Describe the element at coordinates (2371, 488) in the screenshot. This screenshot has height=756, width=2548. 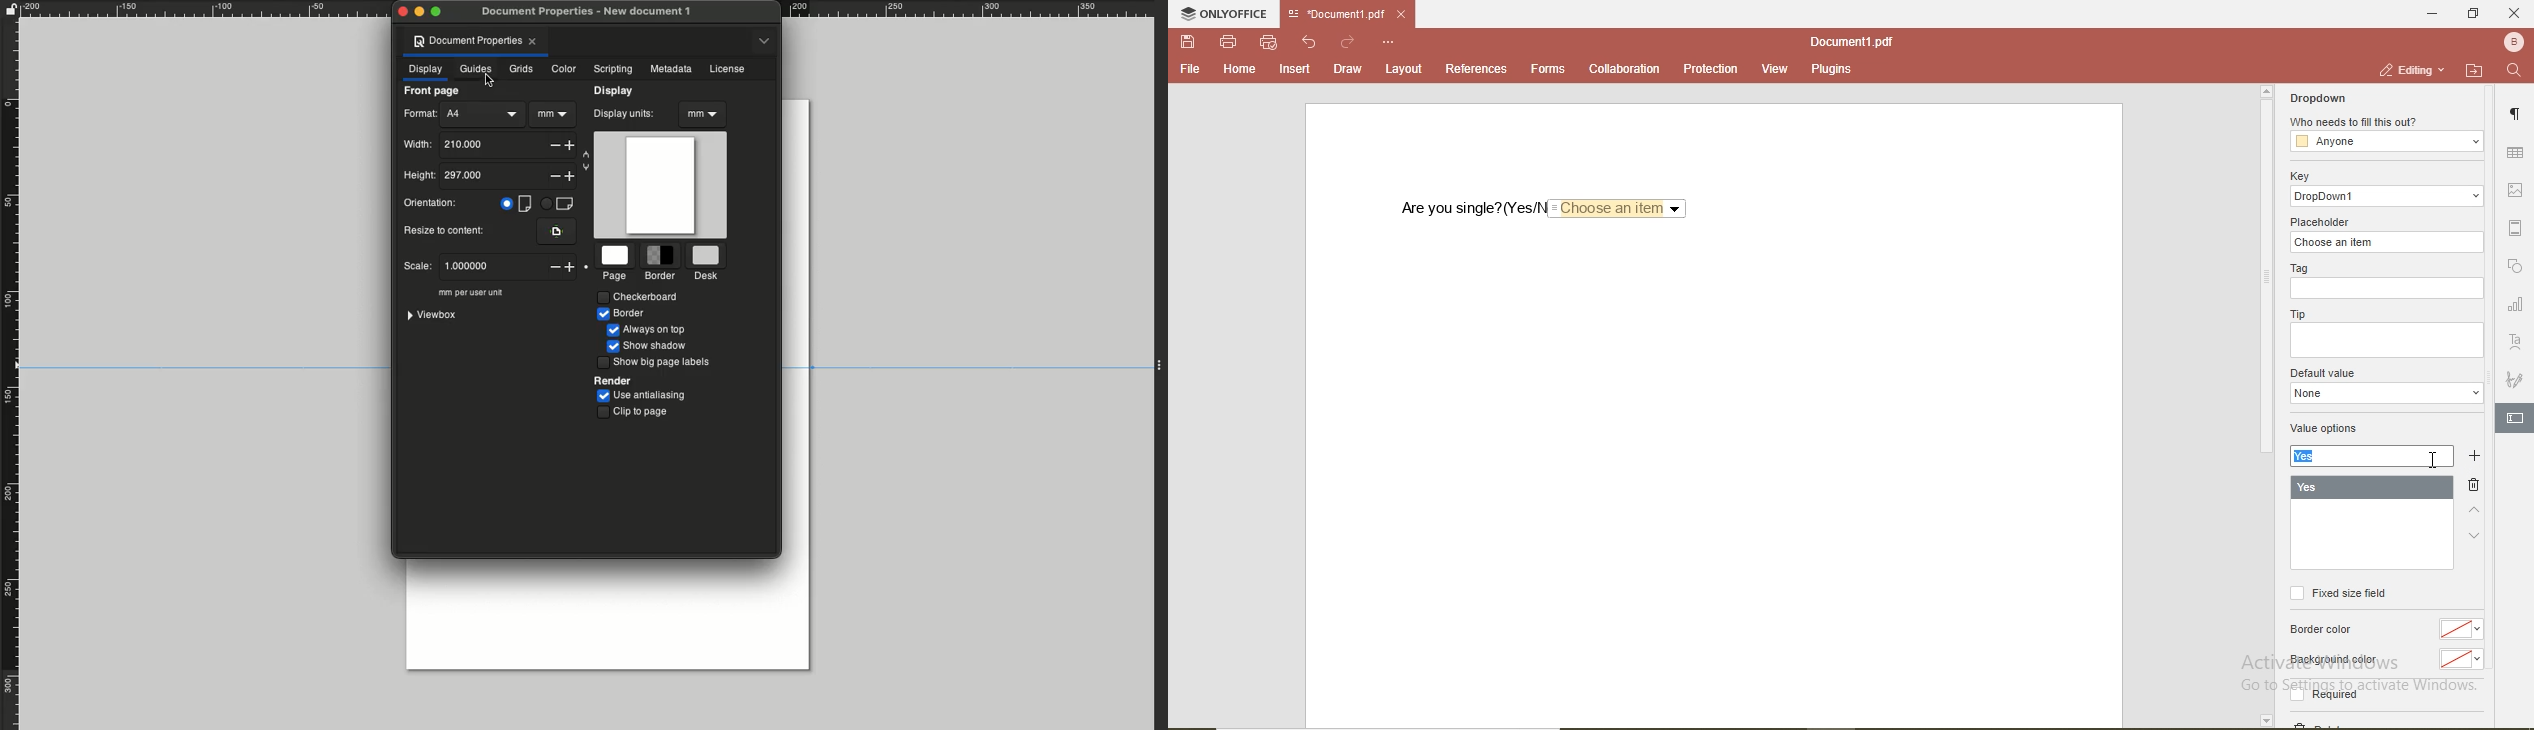
I see `yes` at that location.